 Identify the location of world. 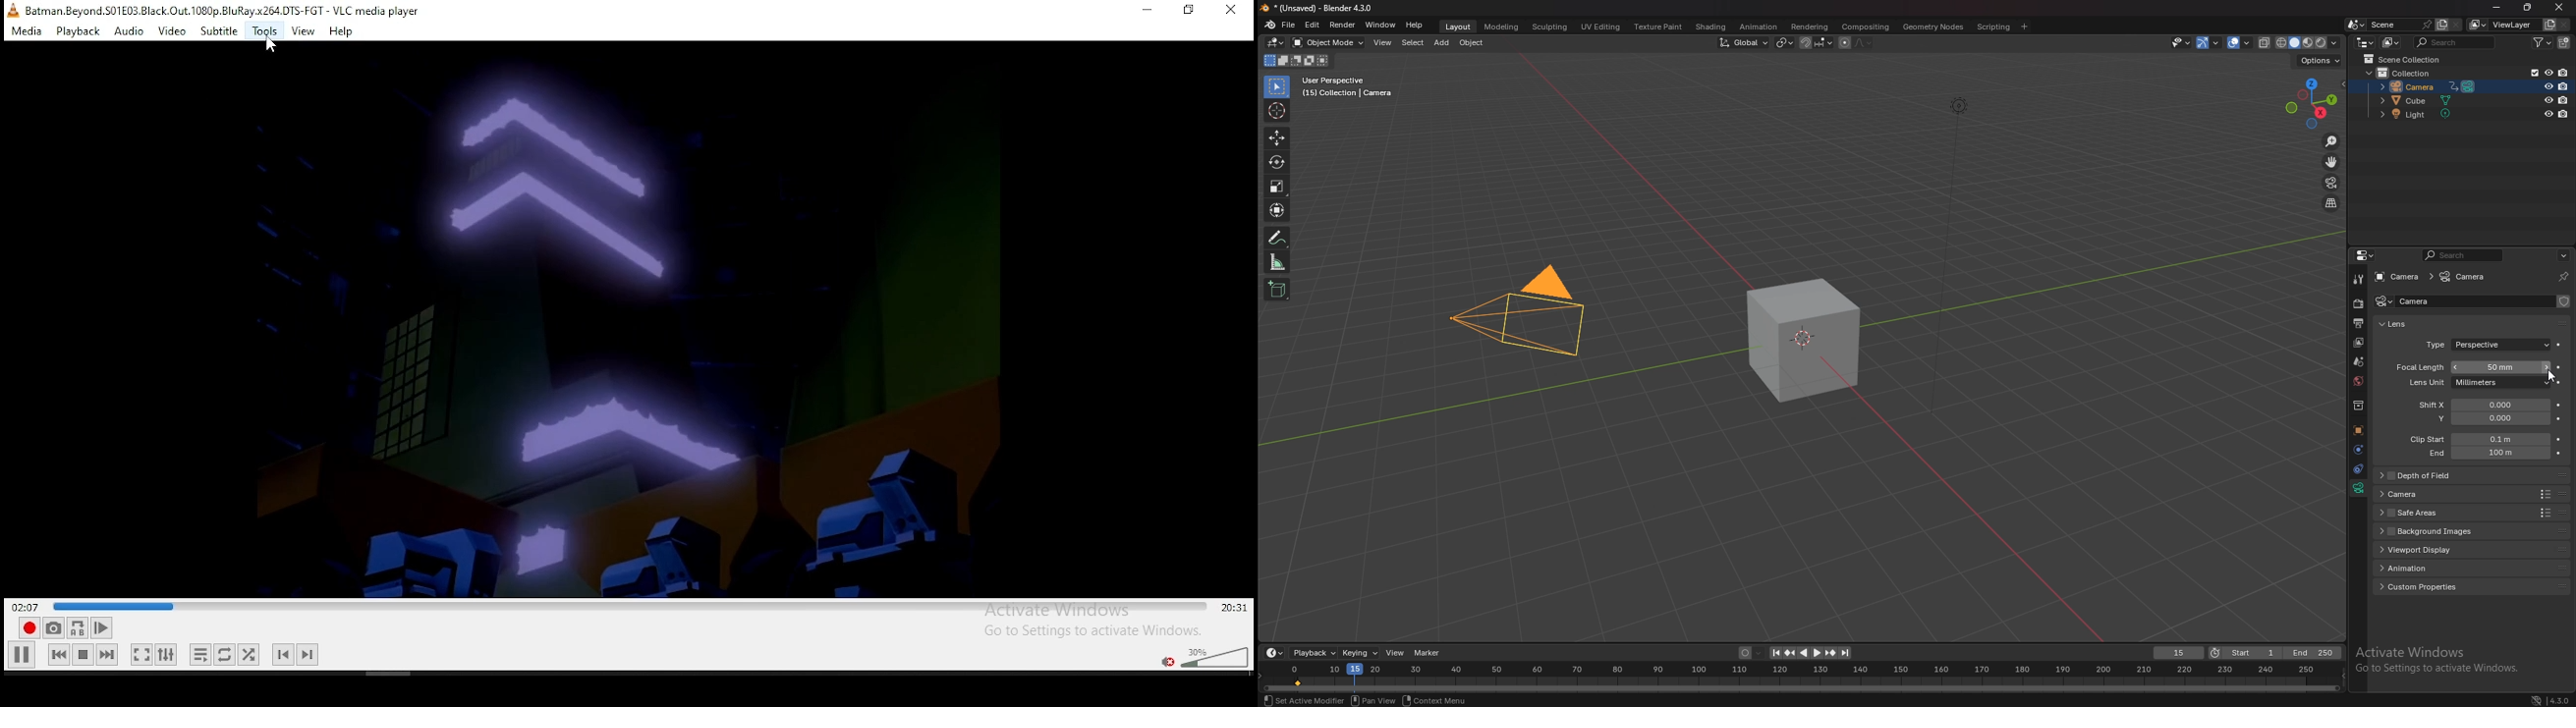
(2359, 382).